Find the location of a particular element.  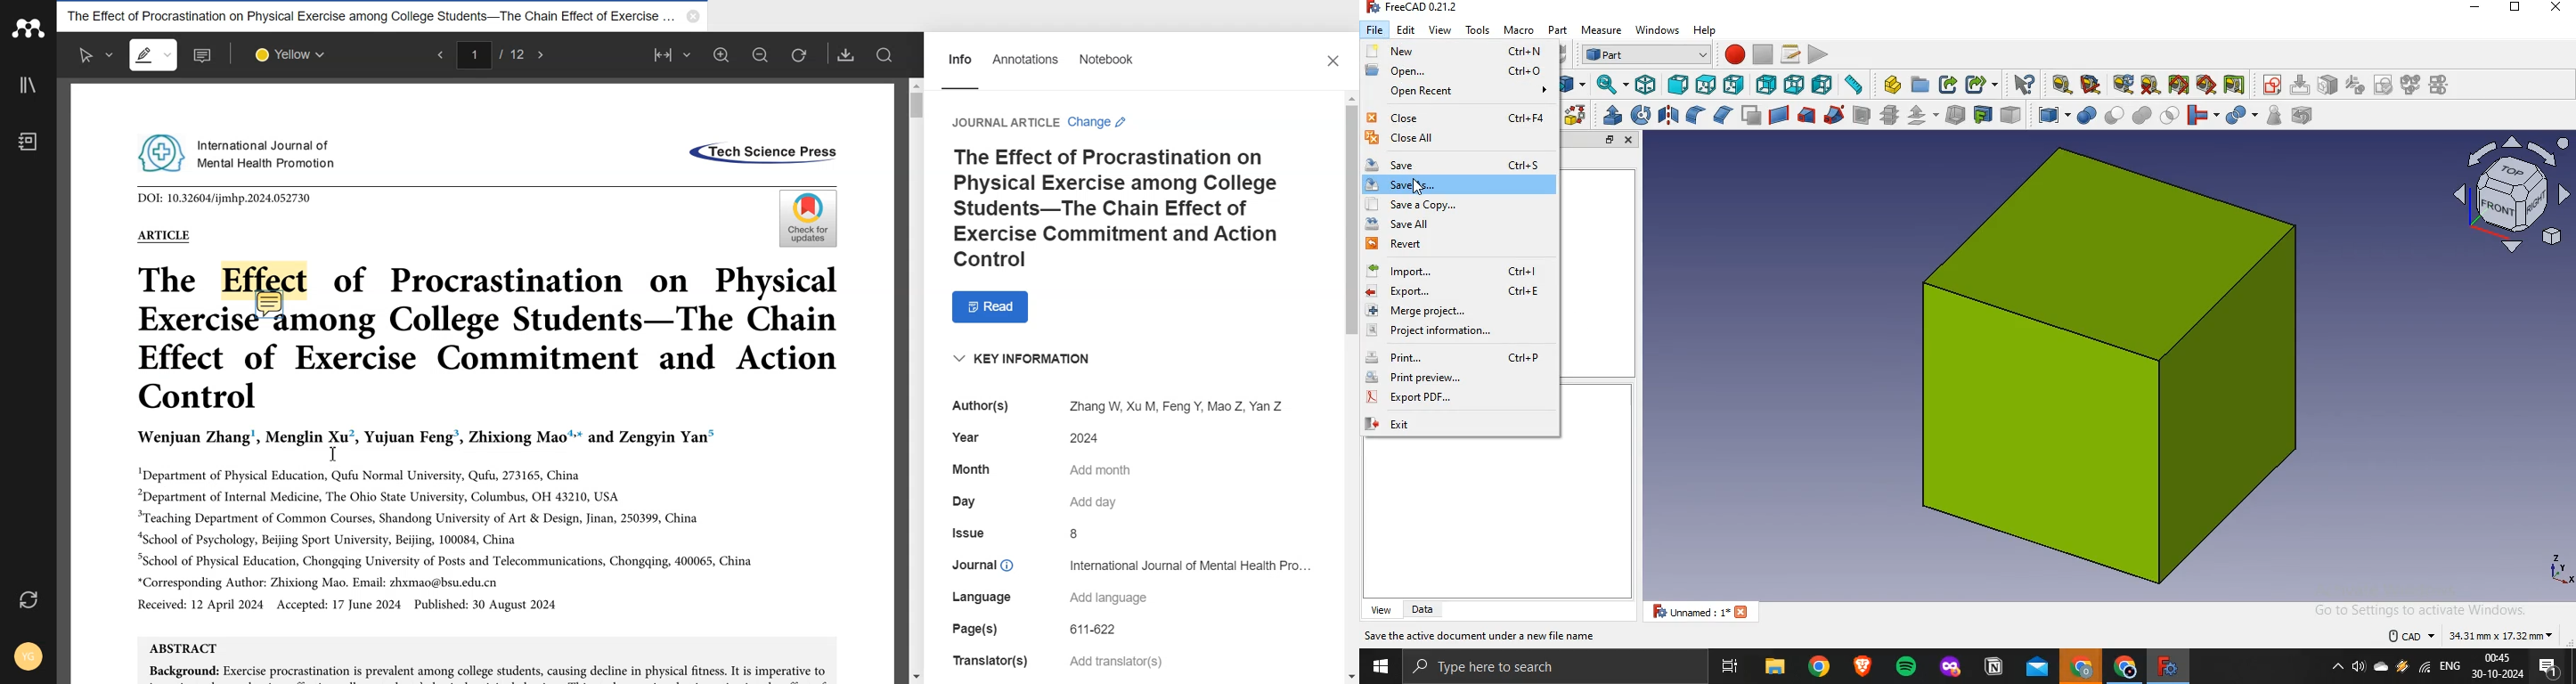

Add note is located at coordinates (205, 55).